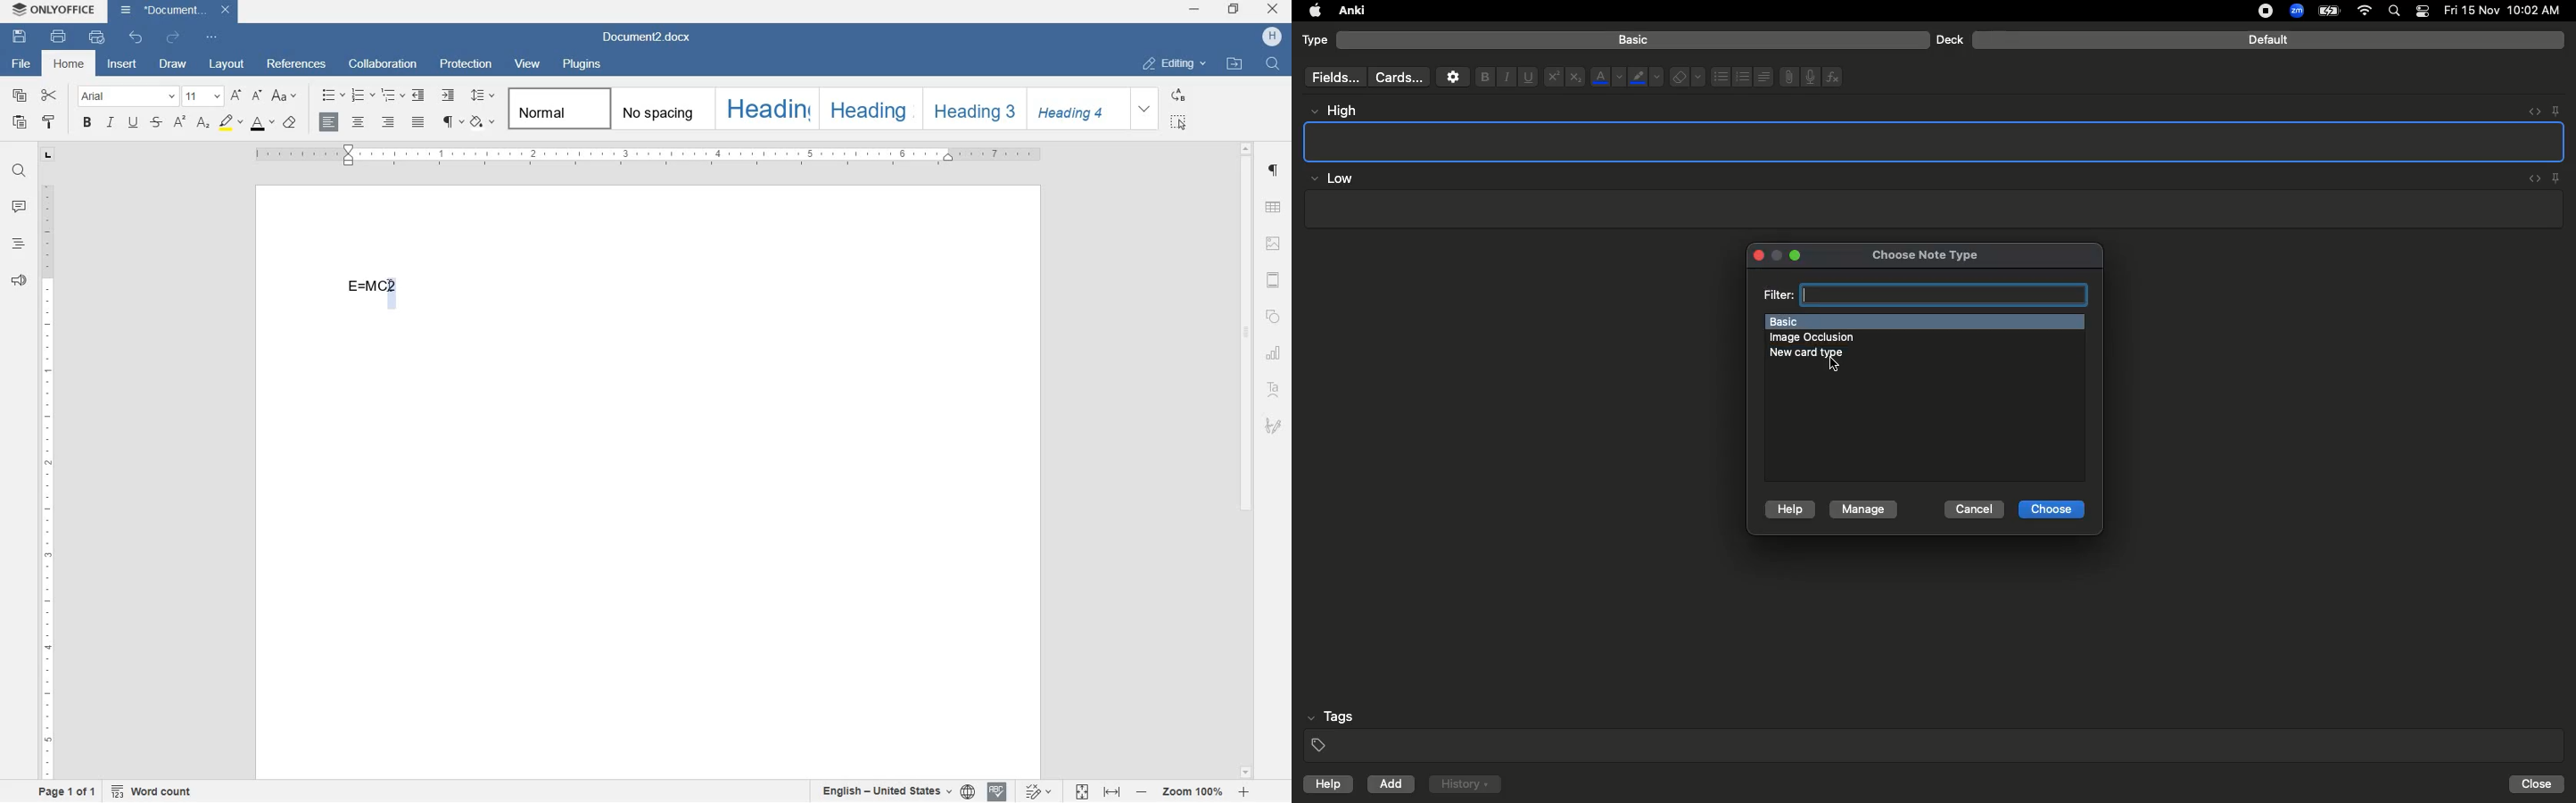 The image size is (2576, 812). What do you see at coordinates (481, 122) in the screenshot?
I see `shading` at bounding box center [481, 122].